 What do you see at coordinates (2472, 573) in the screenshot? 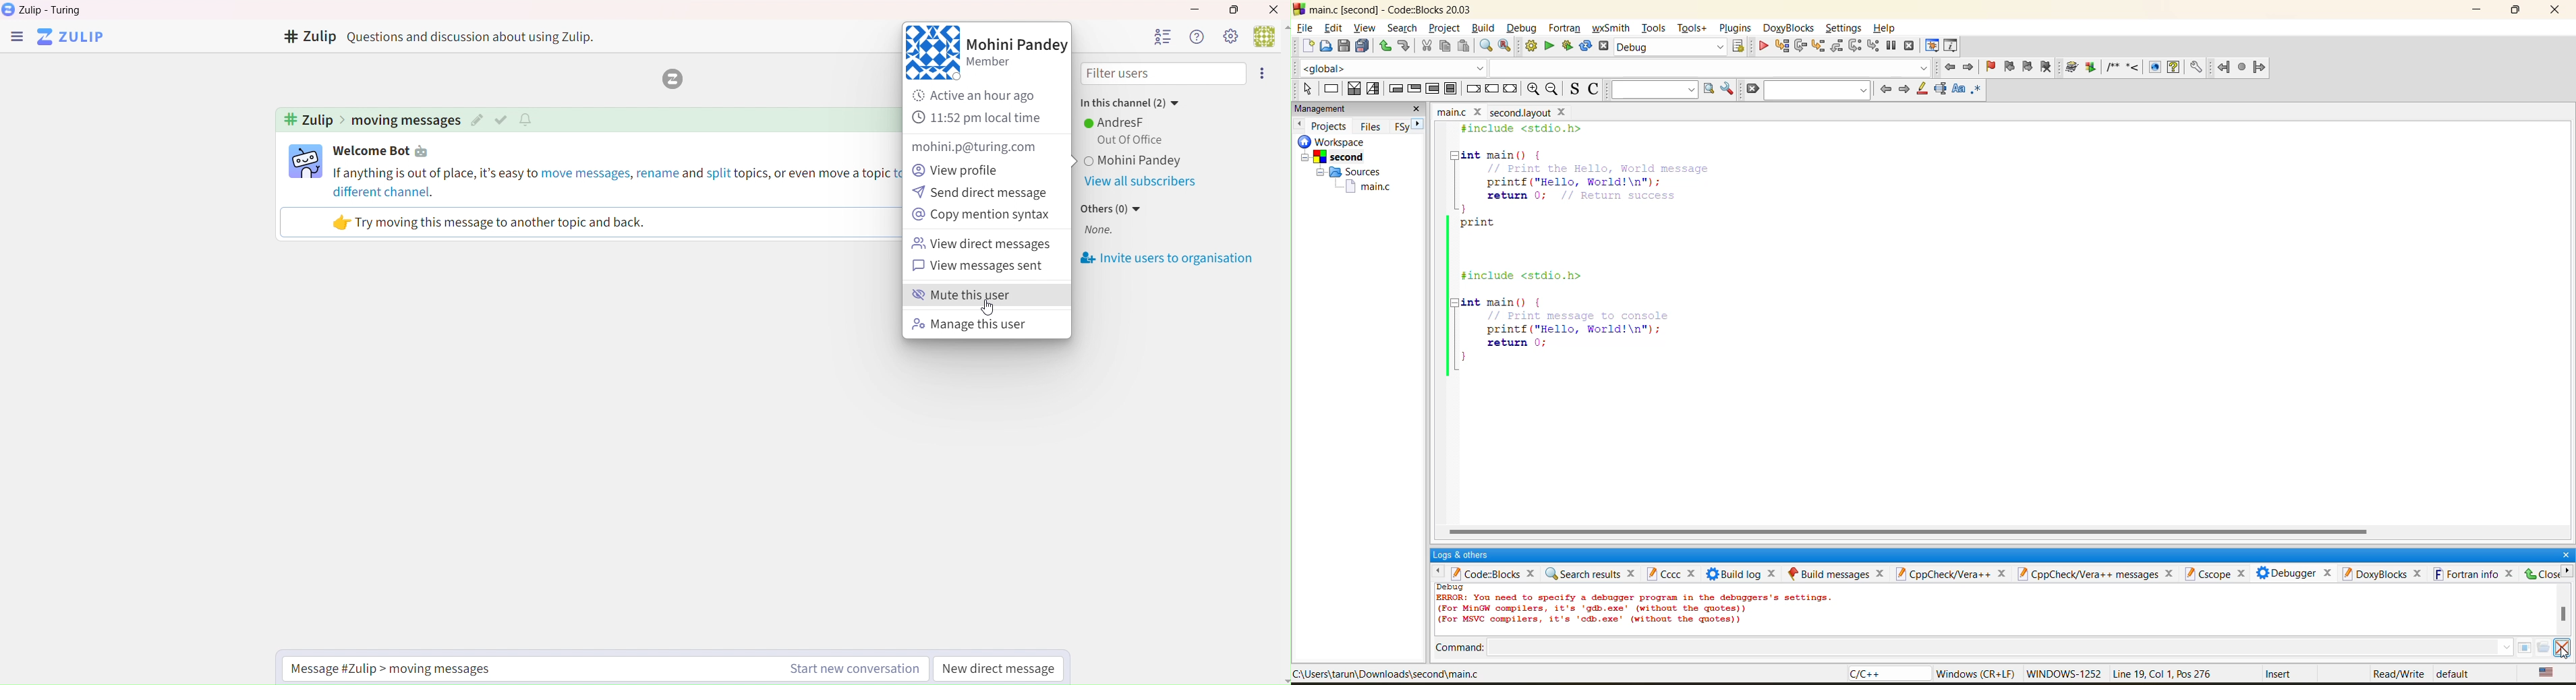
I see `fortran info` at bounding box center [2472, 573].